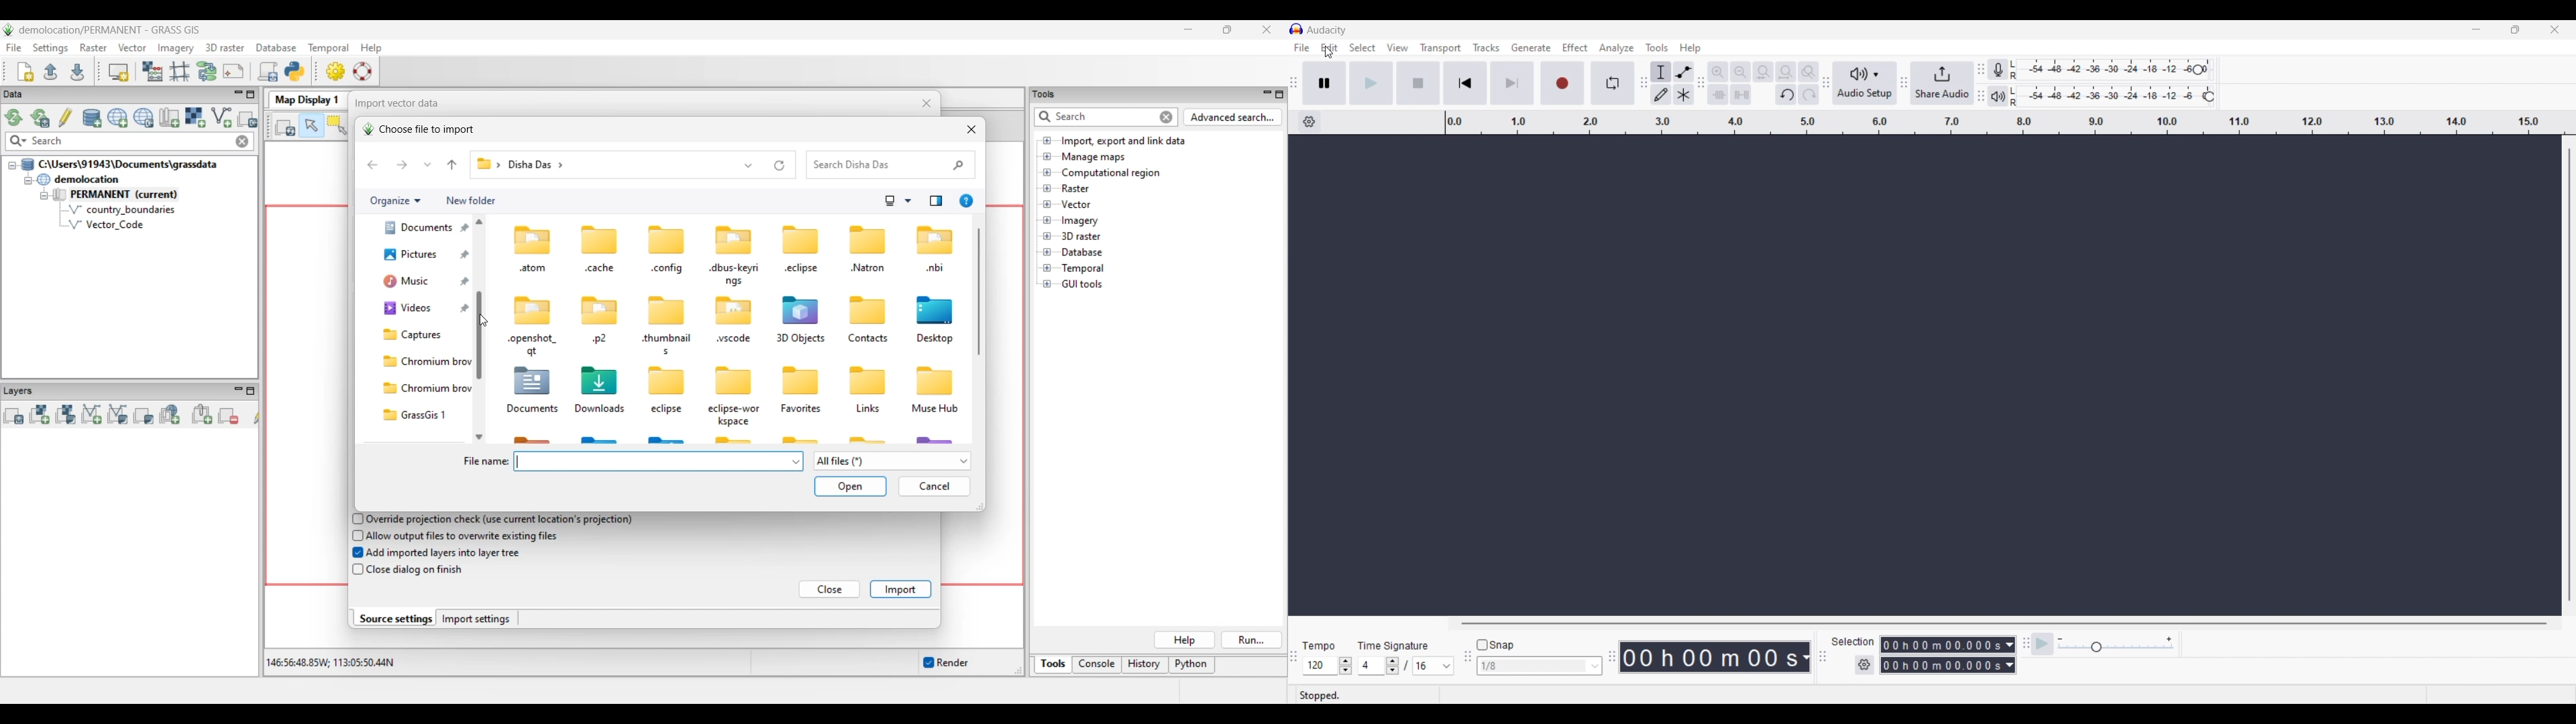  What do you see at coordinates (1808, 94) in the screenshot?
I see `Redo` at bounding box center [1808, 94].